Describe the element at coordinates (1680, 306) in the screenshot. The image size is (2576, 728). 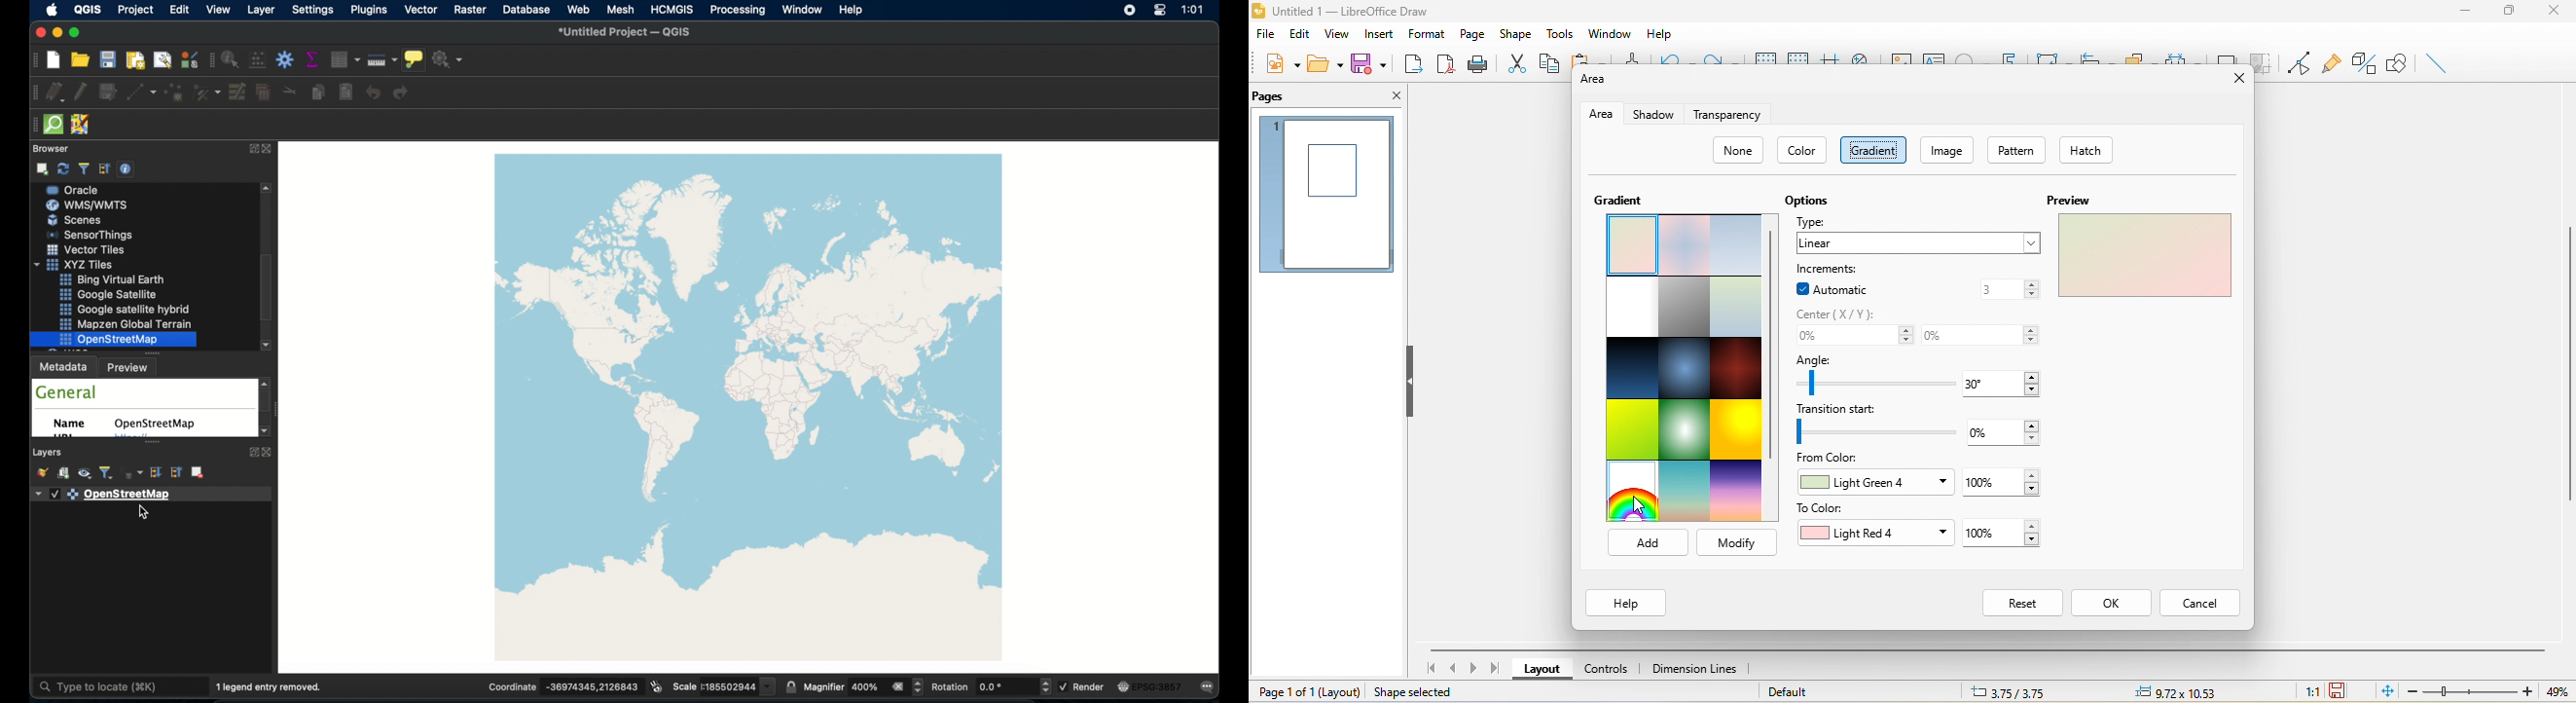
I see `london mist` at that location.